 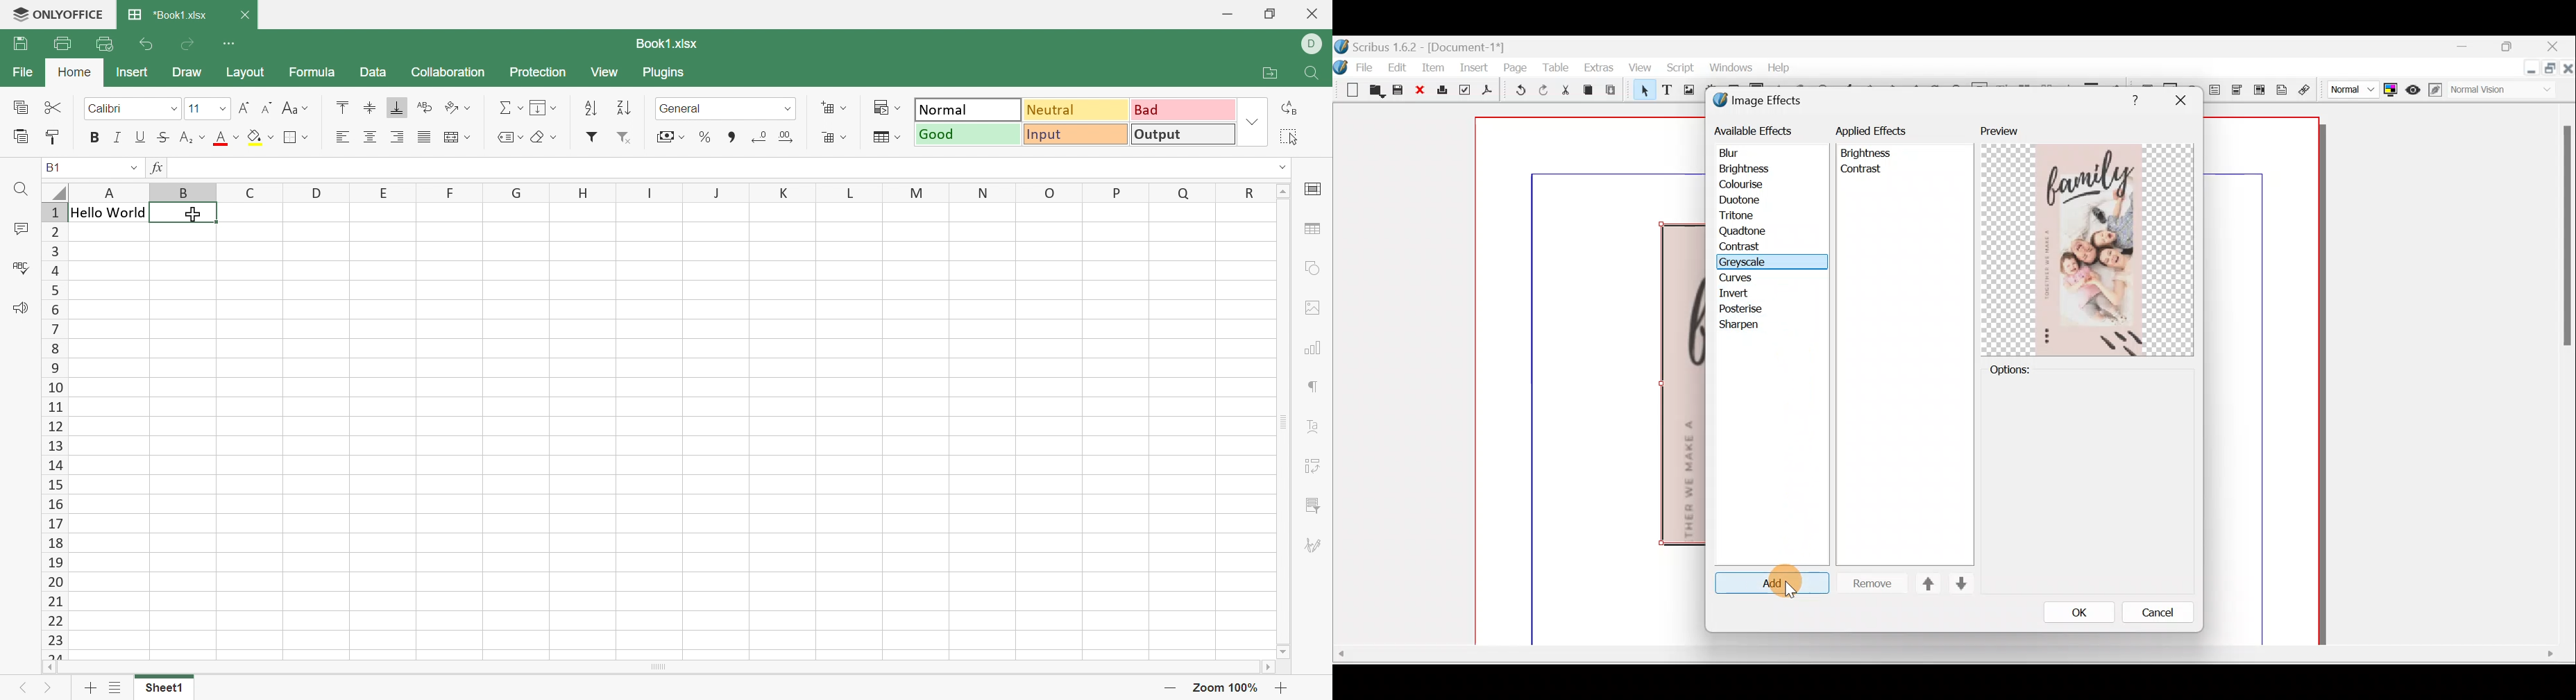 I want to click on Replace, so click(x=1289, y=108).